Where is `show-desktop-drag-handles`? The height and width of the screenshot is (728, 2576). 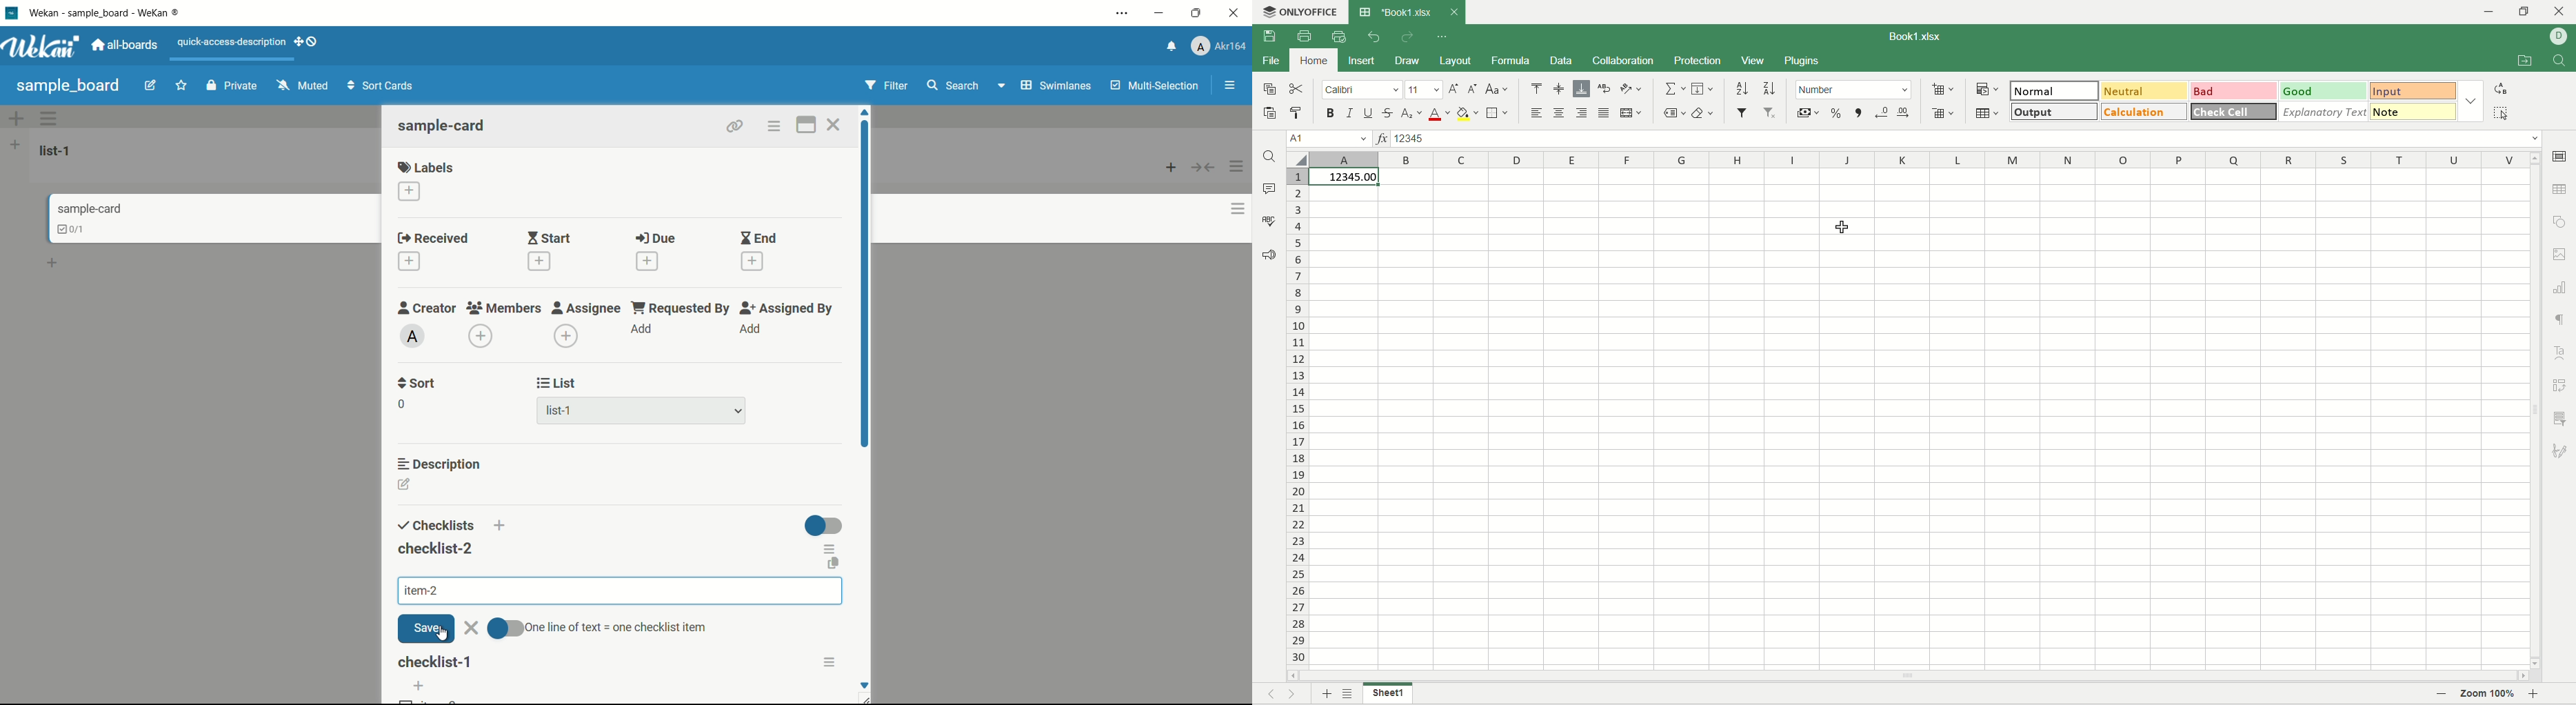 show-desktop-drag-handles is located at coordinates (308, 40).